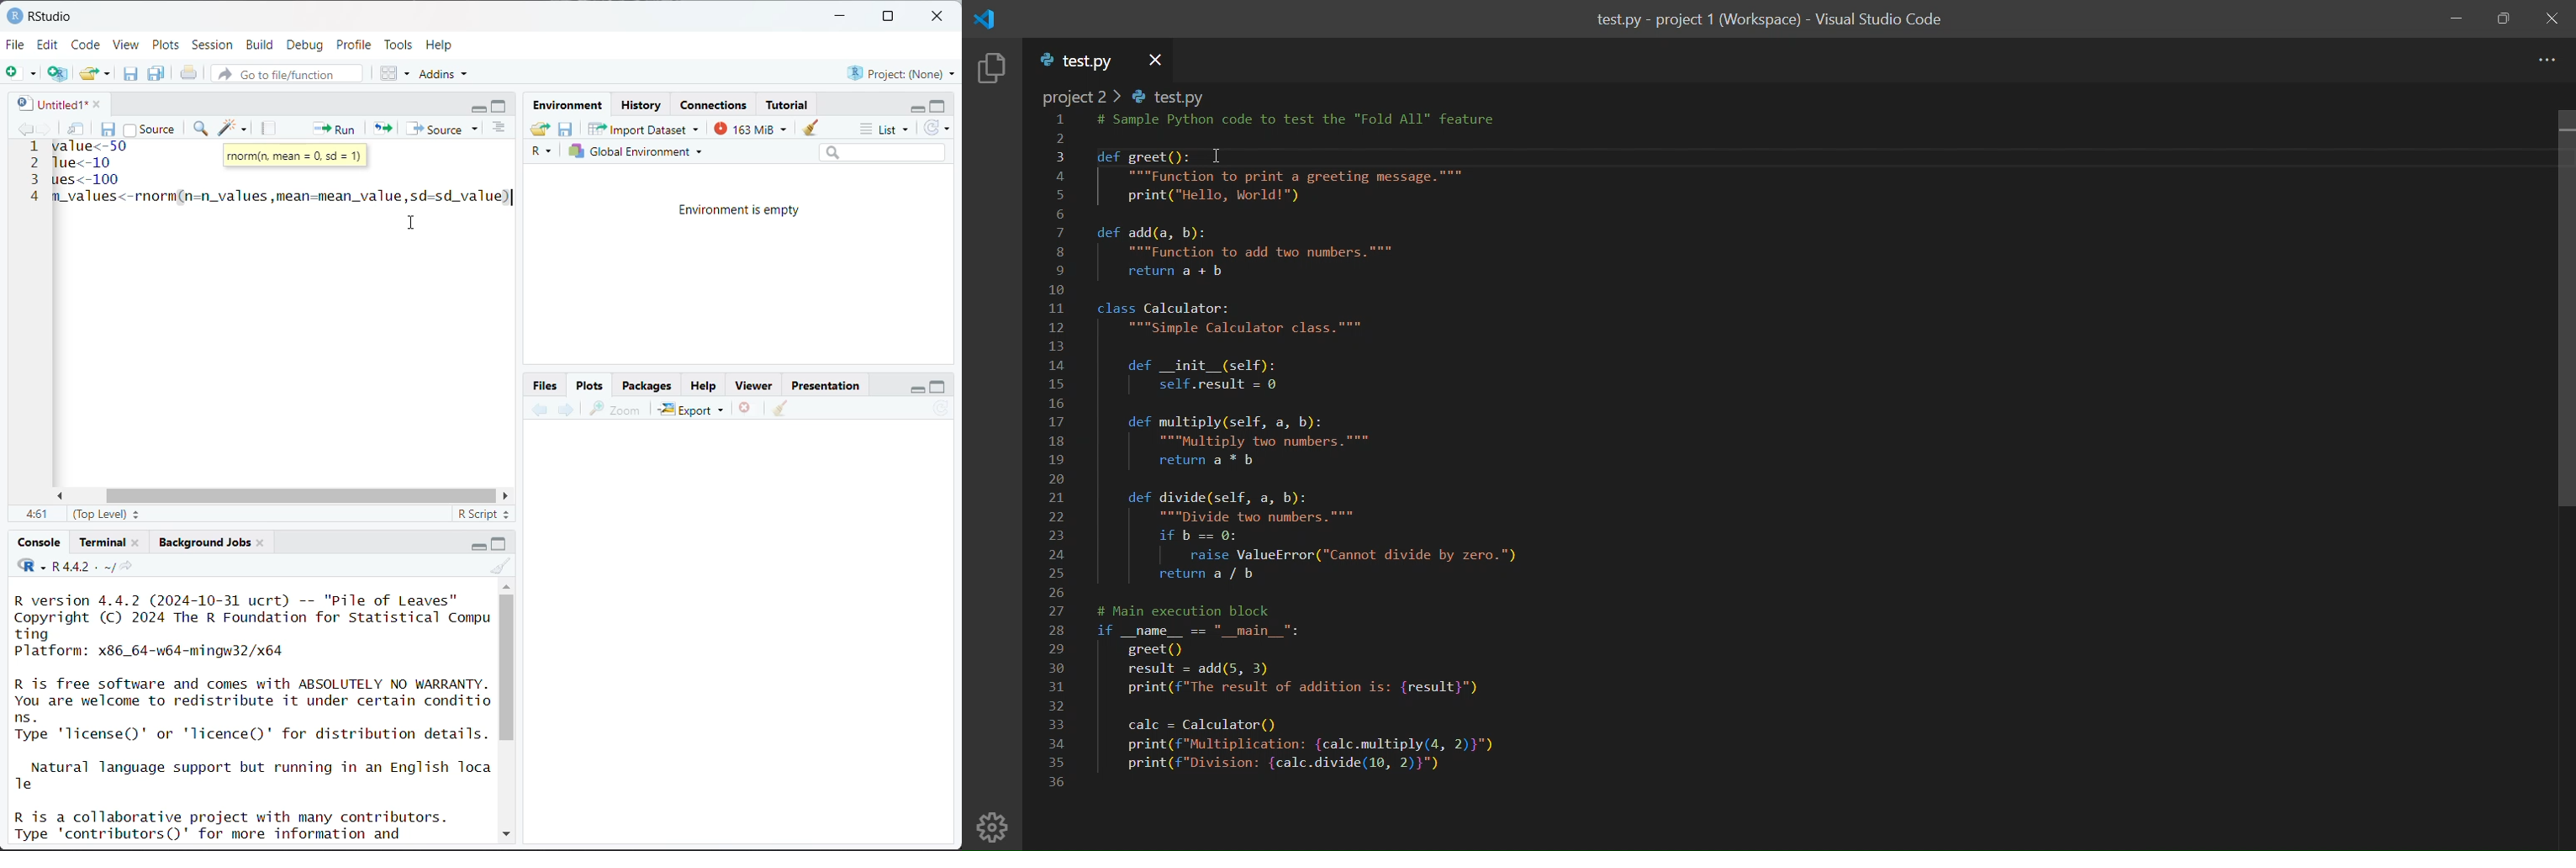 The image size is (2576, 868). I want to click on list, so click(887, 130).